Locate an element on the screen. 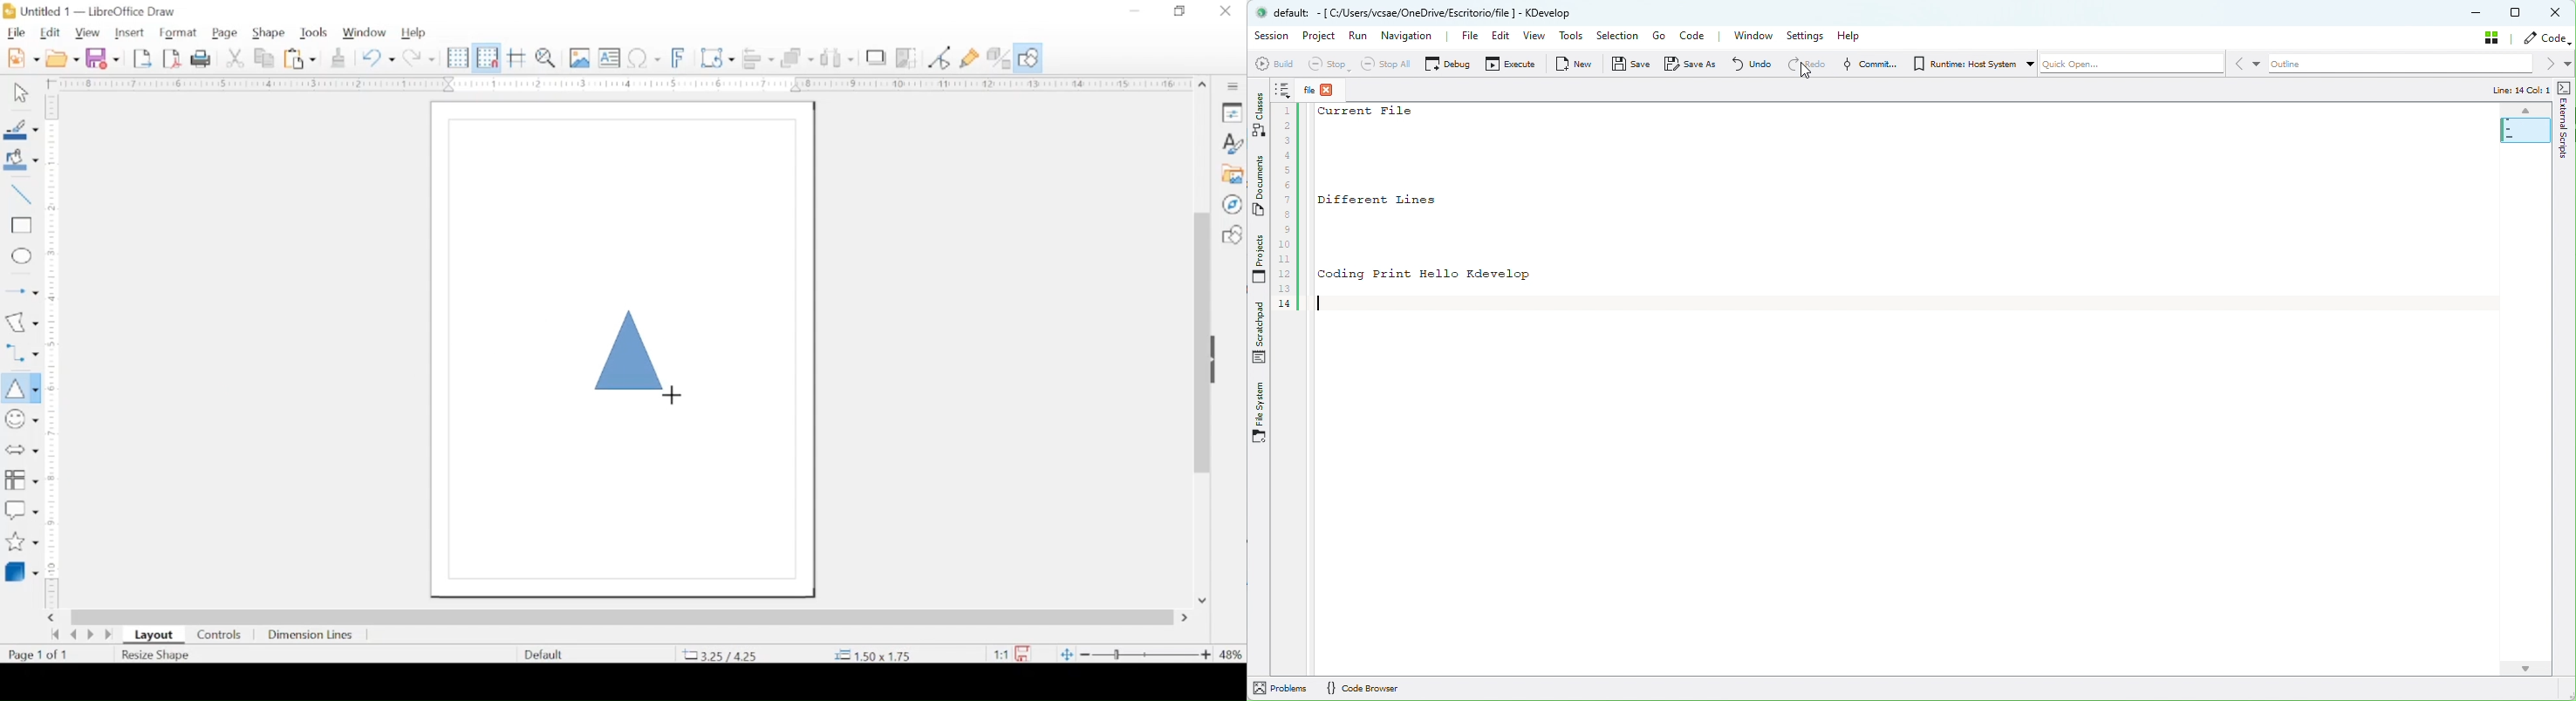 The height and width of the screenshot is (728, 2576). Save as is located at coordinates (1692, 64).